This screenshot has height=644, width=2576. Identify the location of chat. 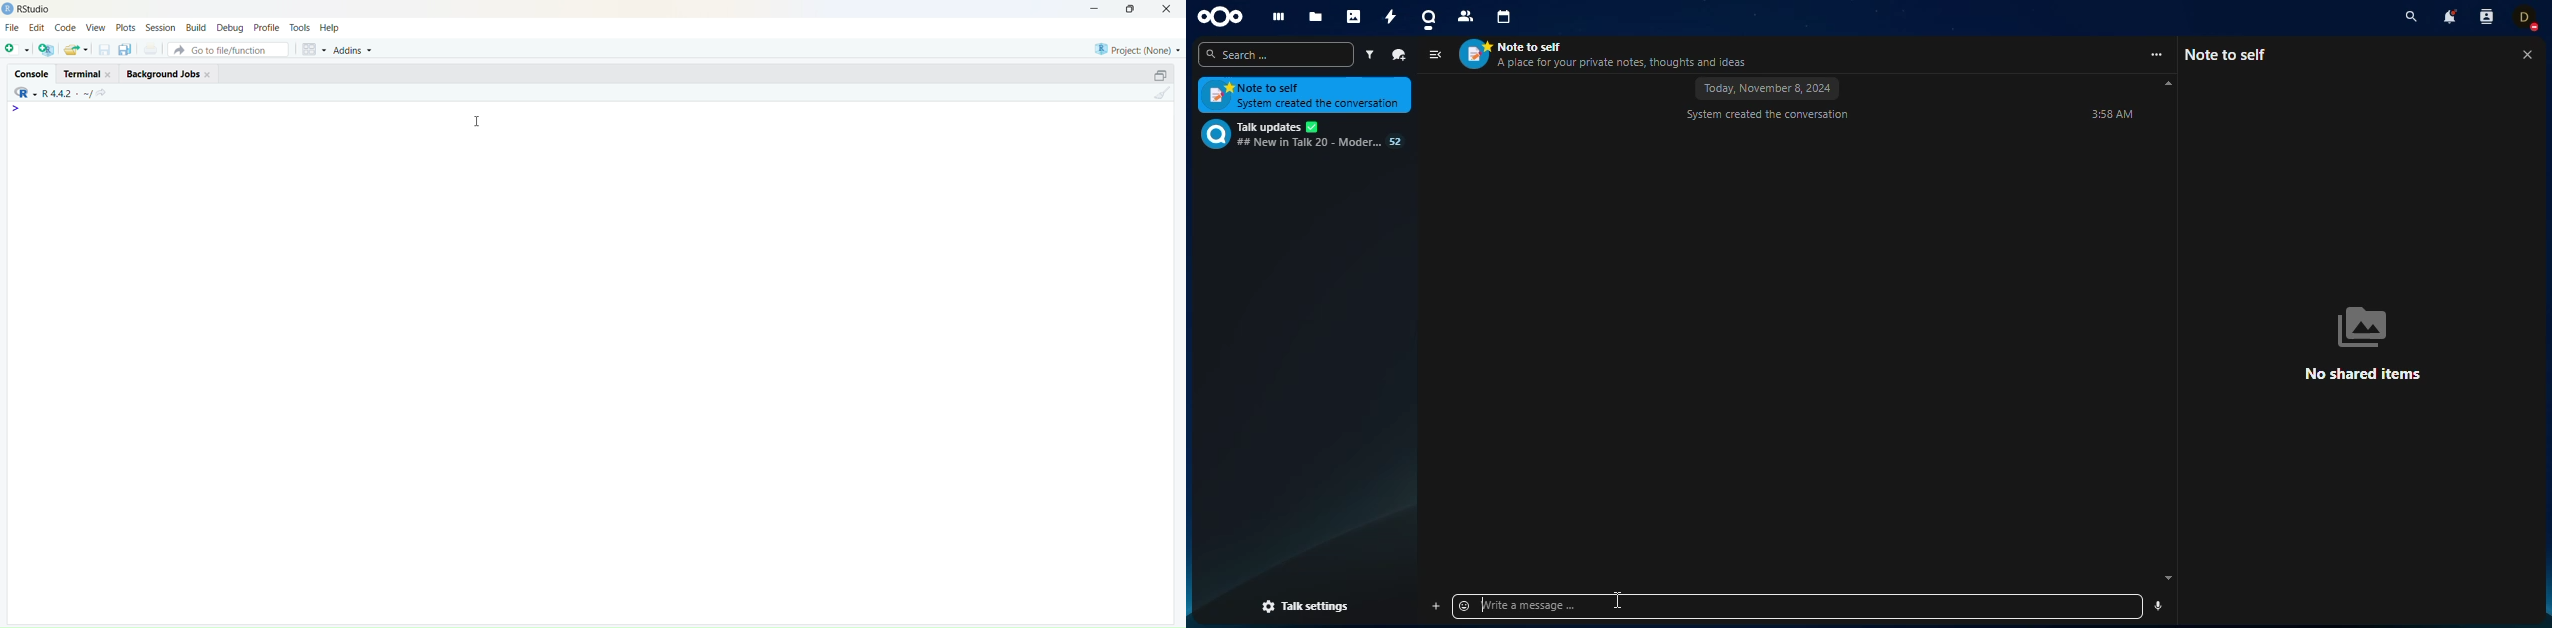
(1300, 134).